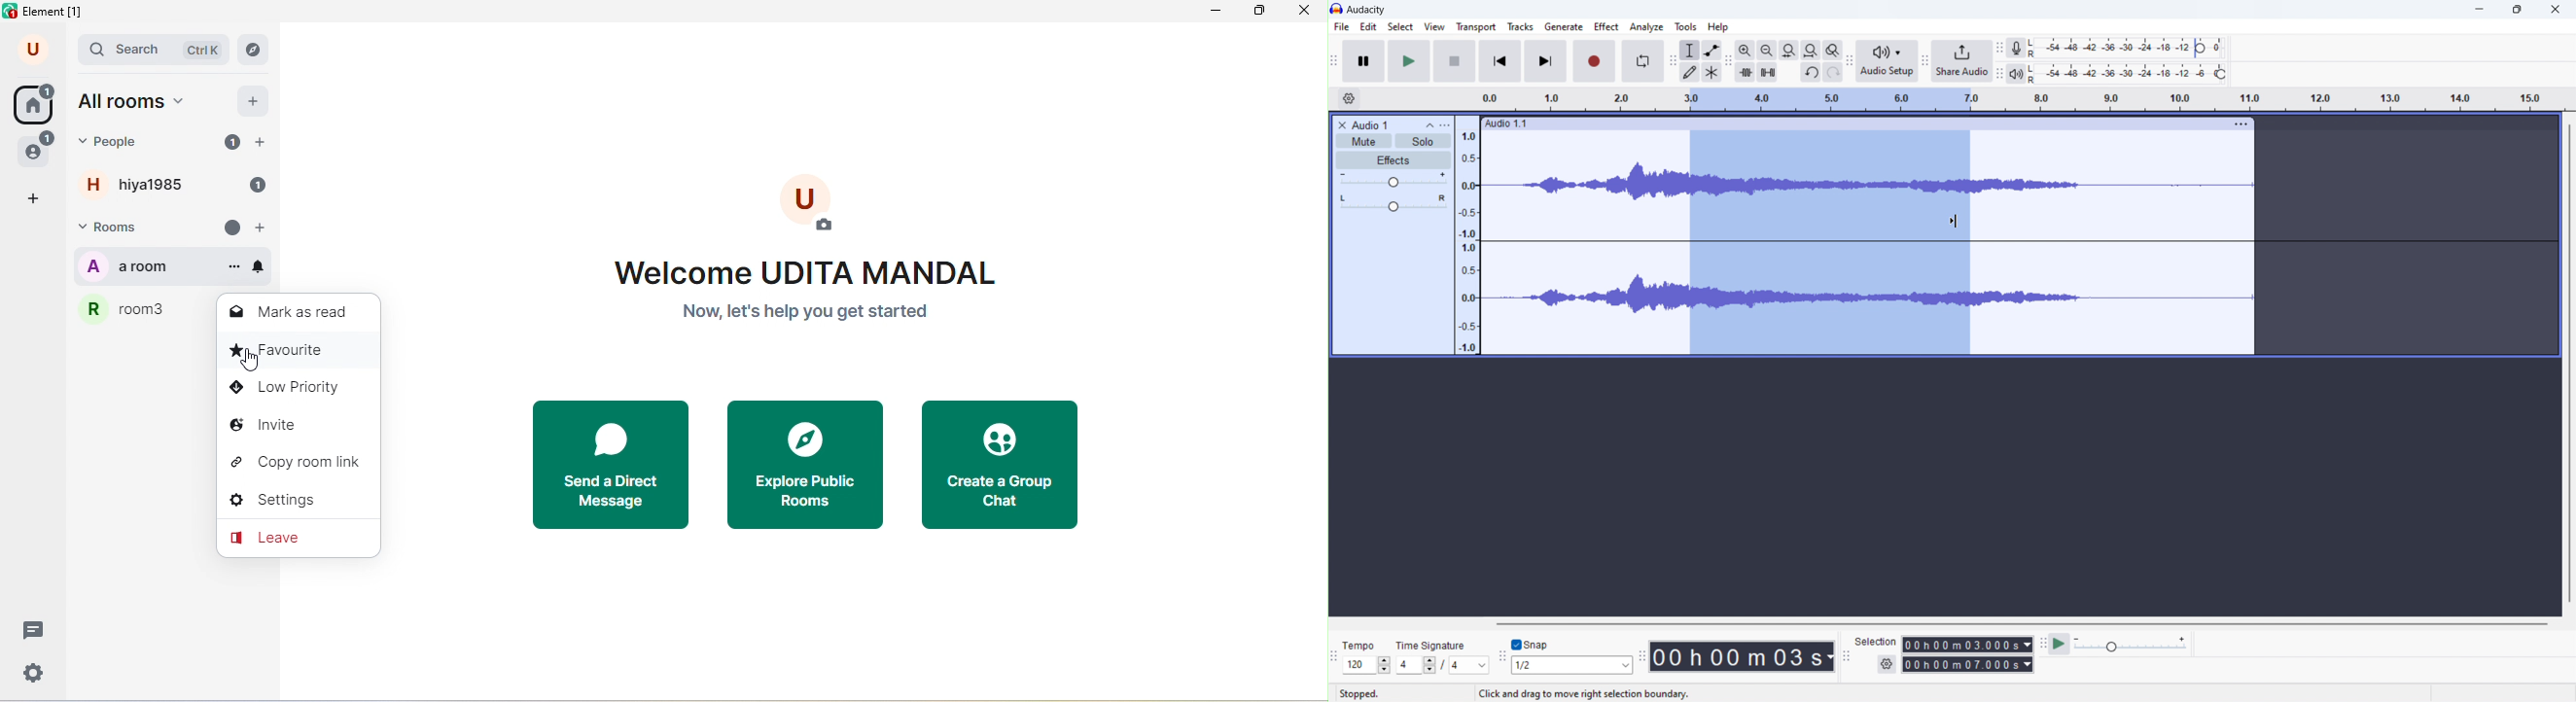 The height and width of the screenshot is (728, 2576). Describe the element at coordinates (1876, 643) in the screenshot. I see `Selection` at that location.